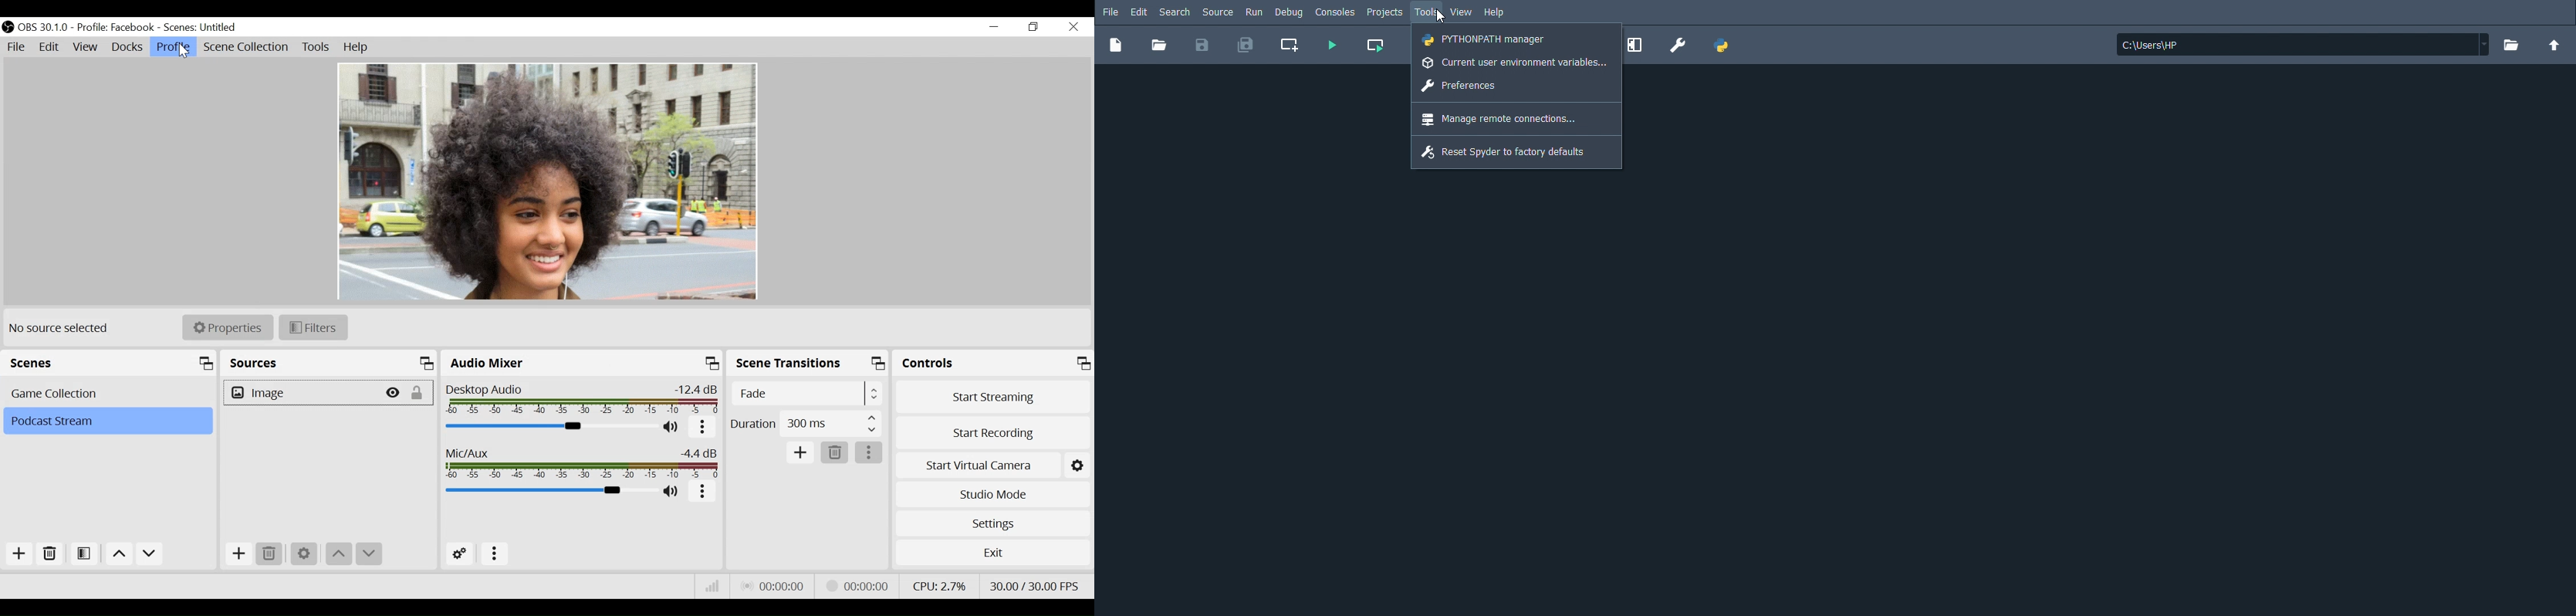 This screenshot has width=2576, height=616. I want to click on OBS Studio Desktop Icon, so click(8, 27).